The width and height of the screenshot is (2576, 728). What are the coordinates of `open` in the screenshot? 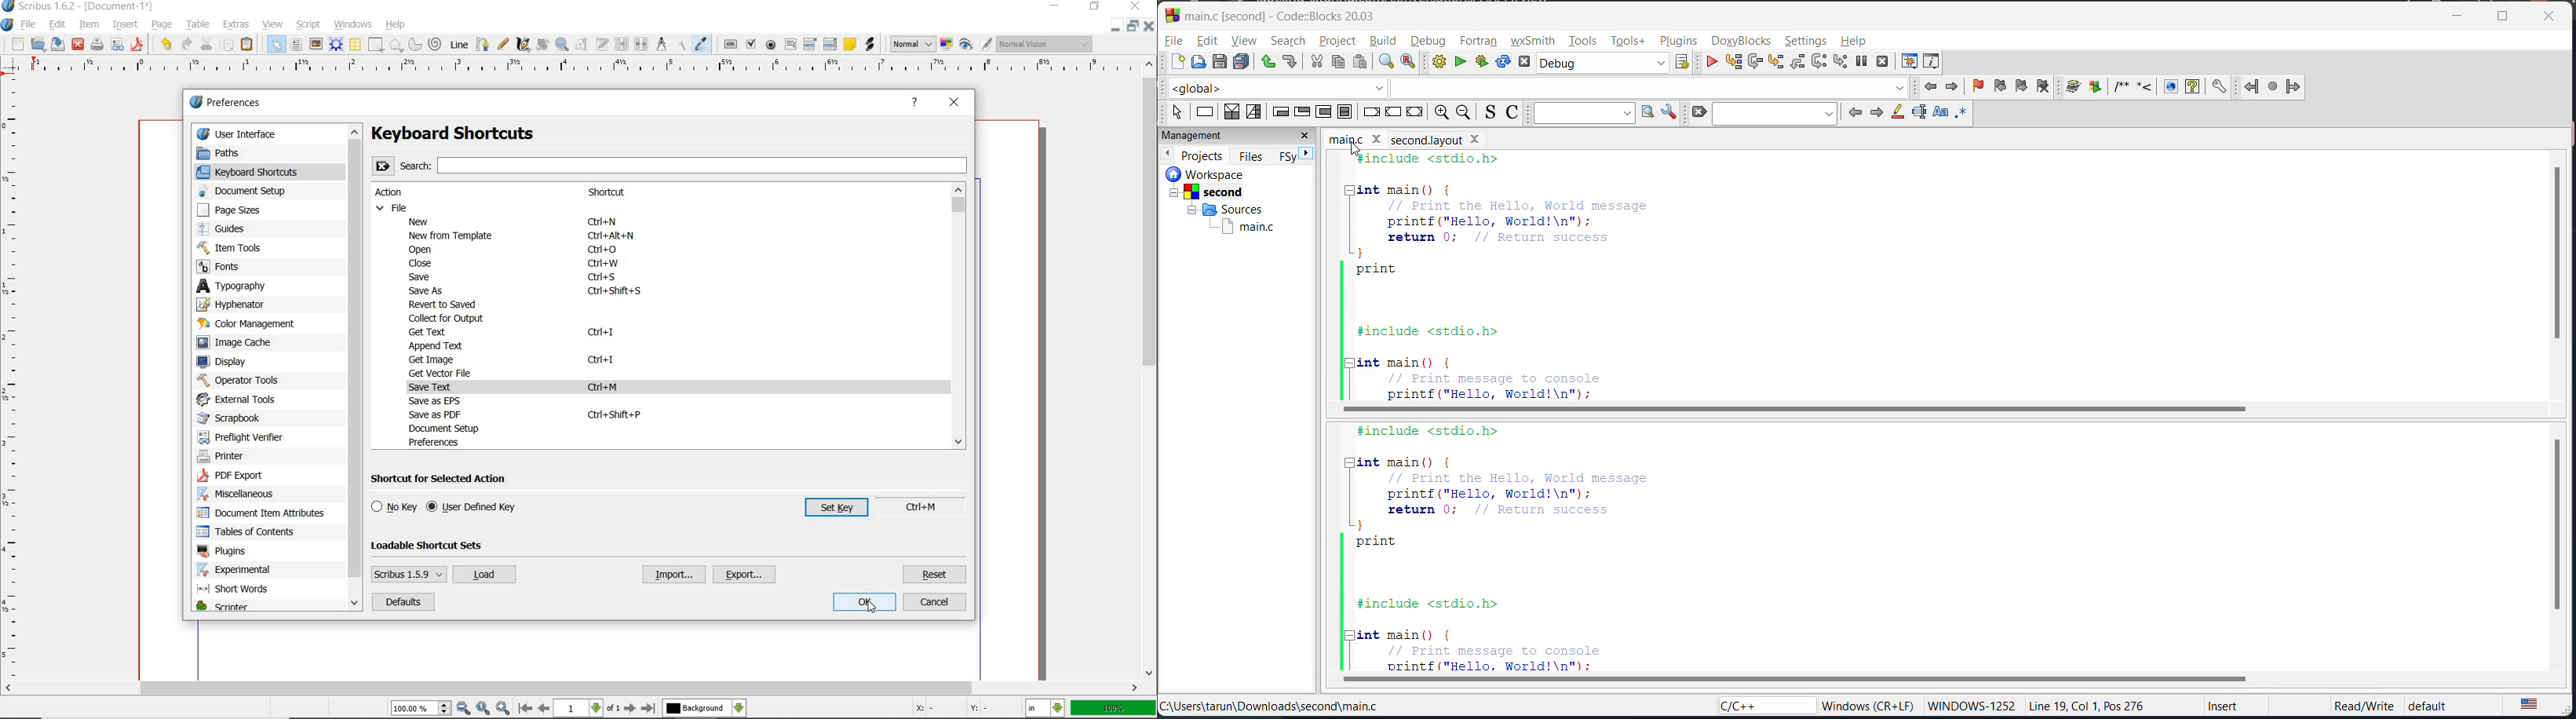 It's located at (1202, 64).